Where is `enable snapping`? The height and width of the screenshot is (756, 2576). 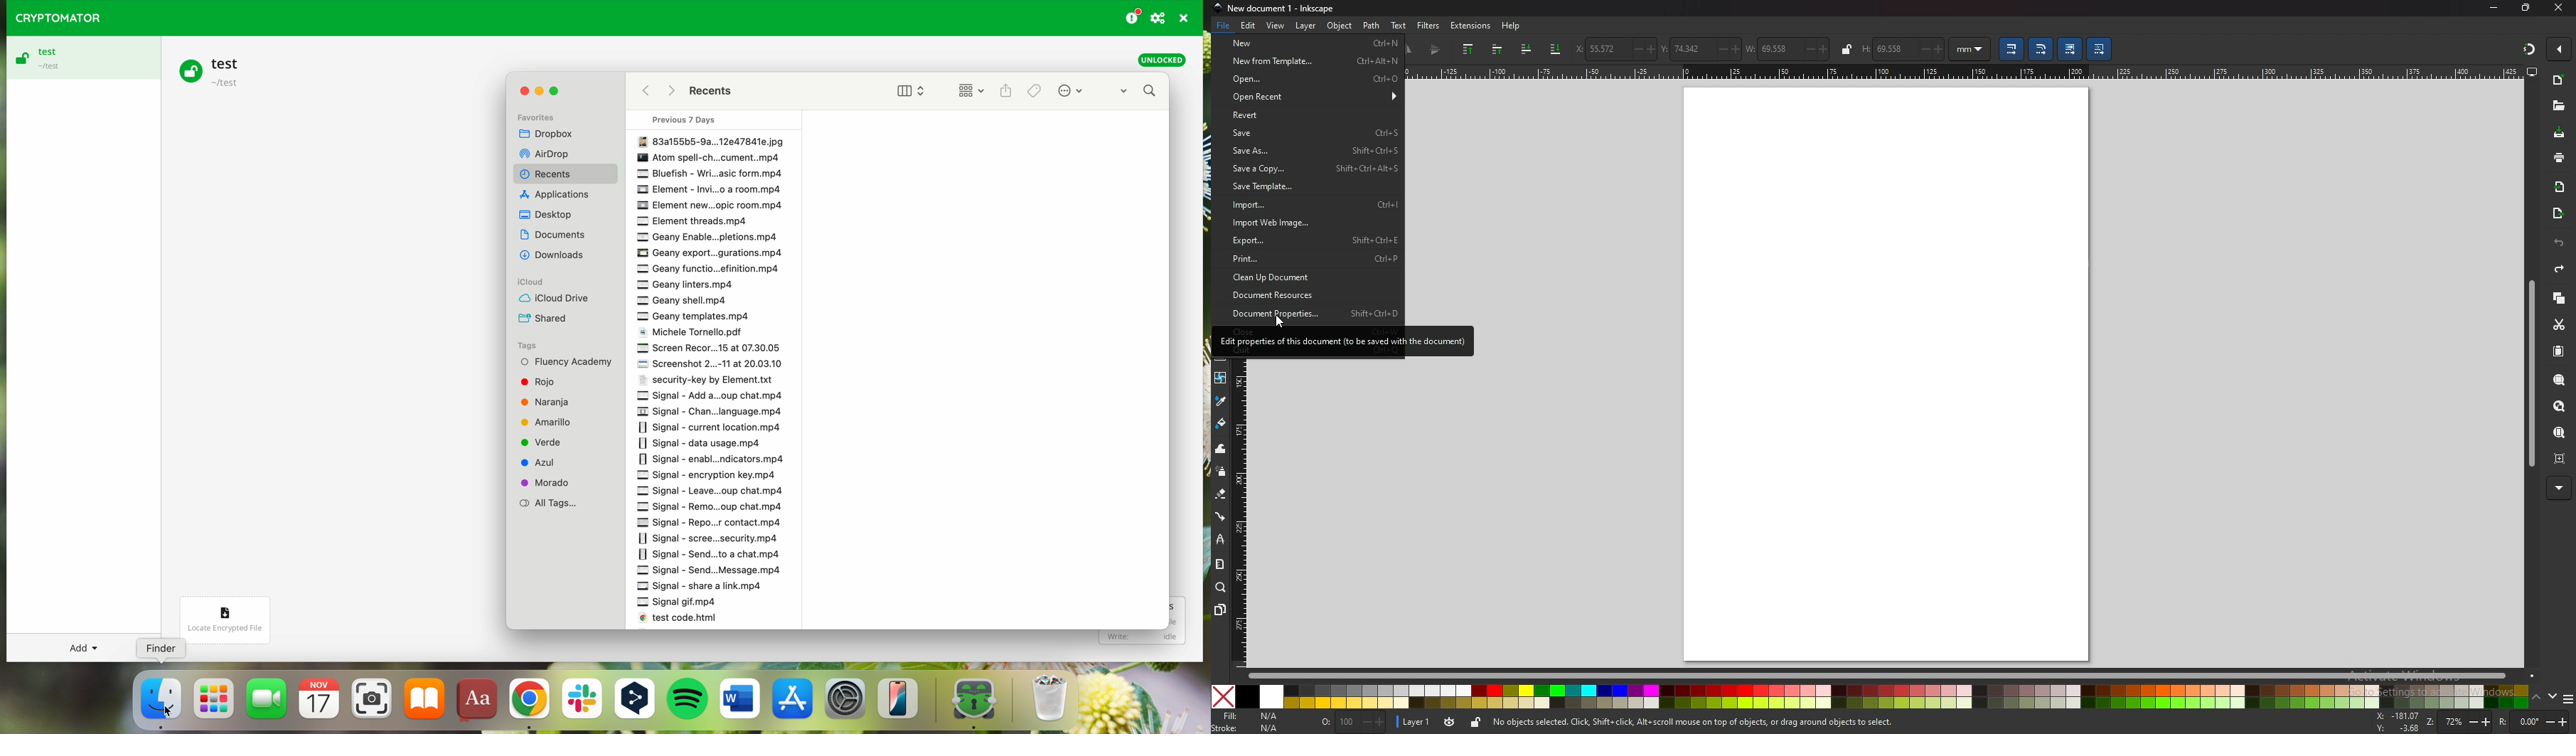 enable snapping is located at coordinates (2556, 49).